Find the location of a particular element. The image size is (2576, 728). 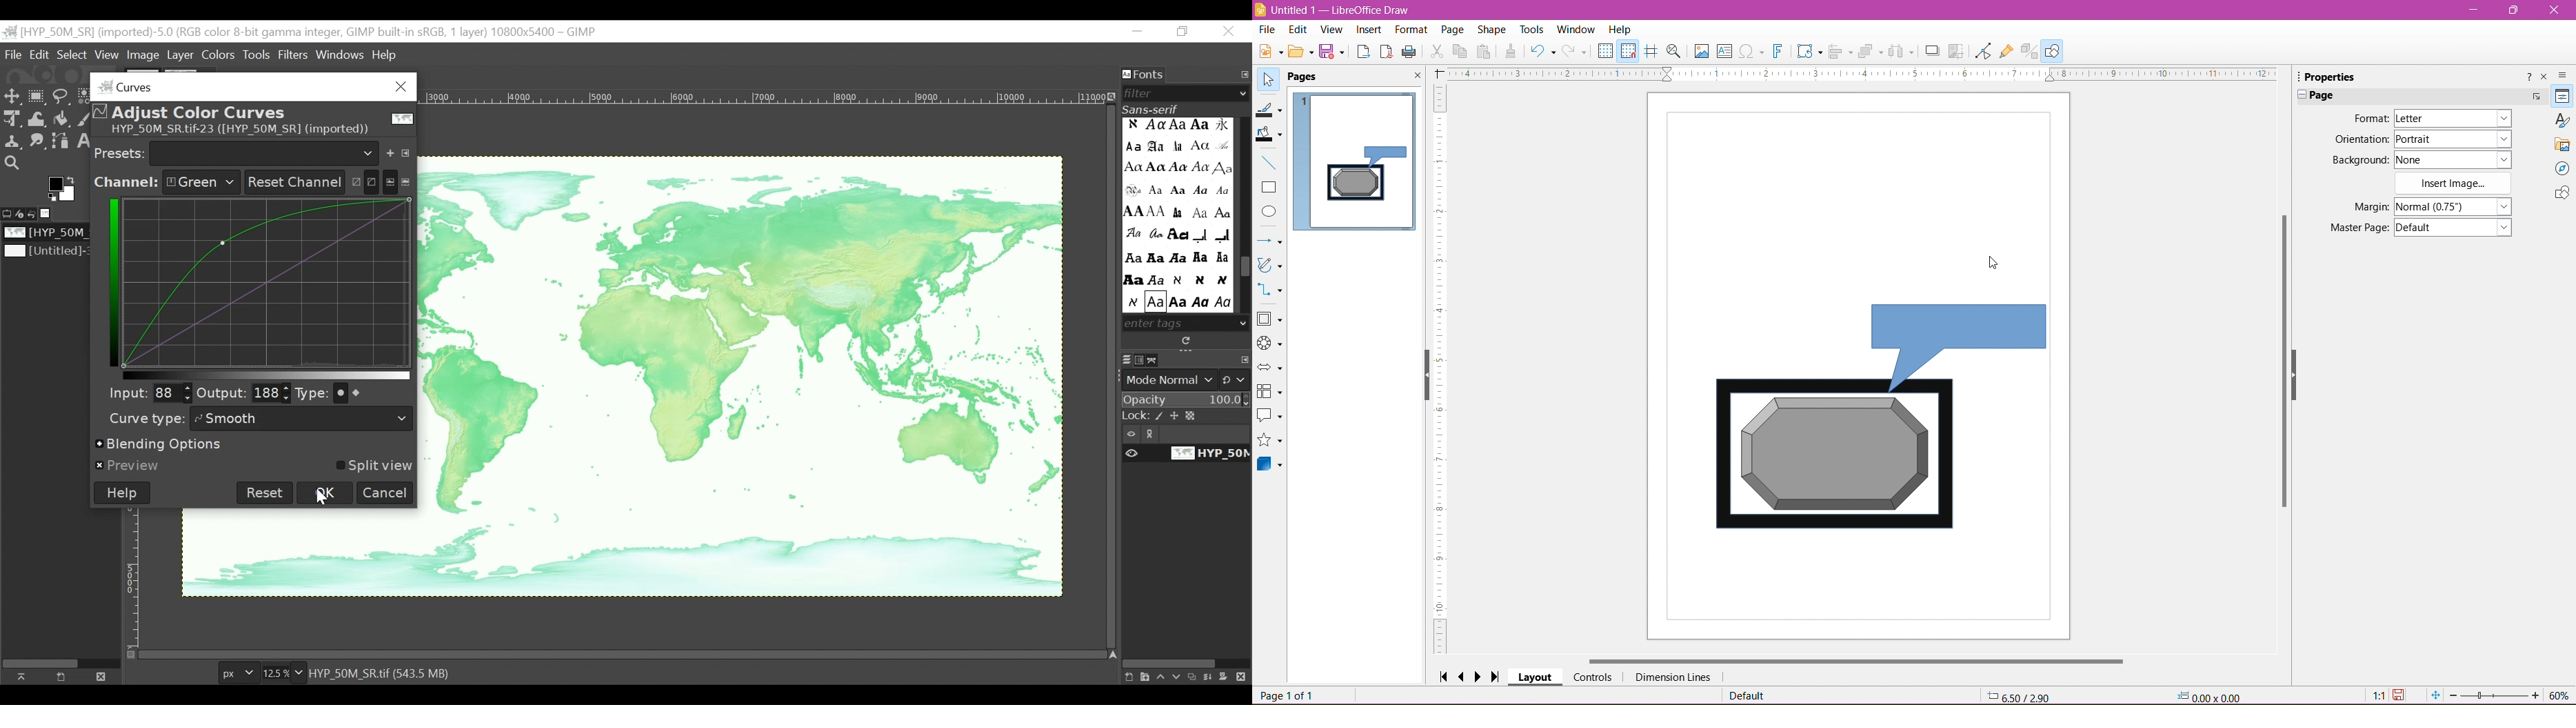

Default is located at coordinates (1747, 696).